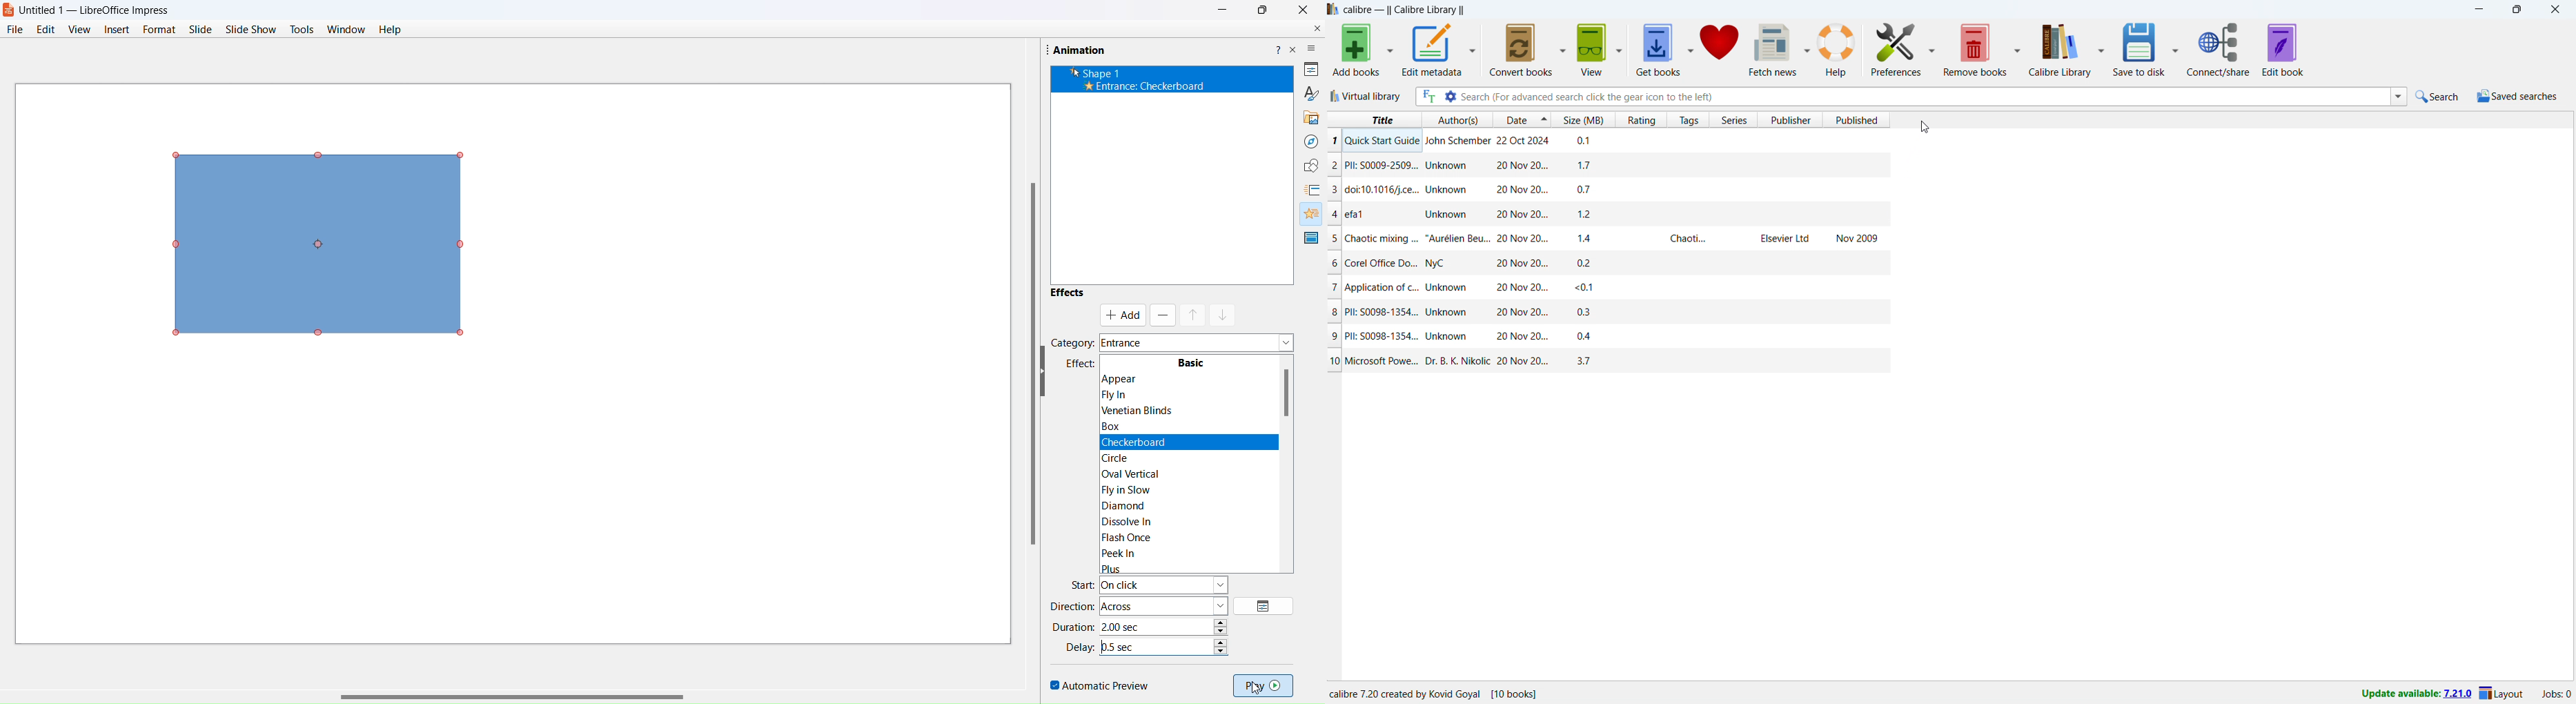 The image size is (2576, 728). I want to click on calibre library , so click(2061, 48).